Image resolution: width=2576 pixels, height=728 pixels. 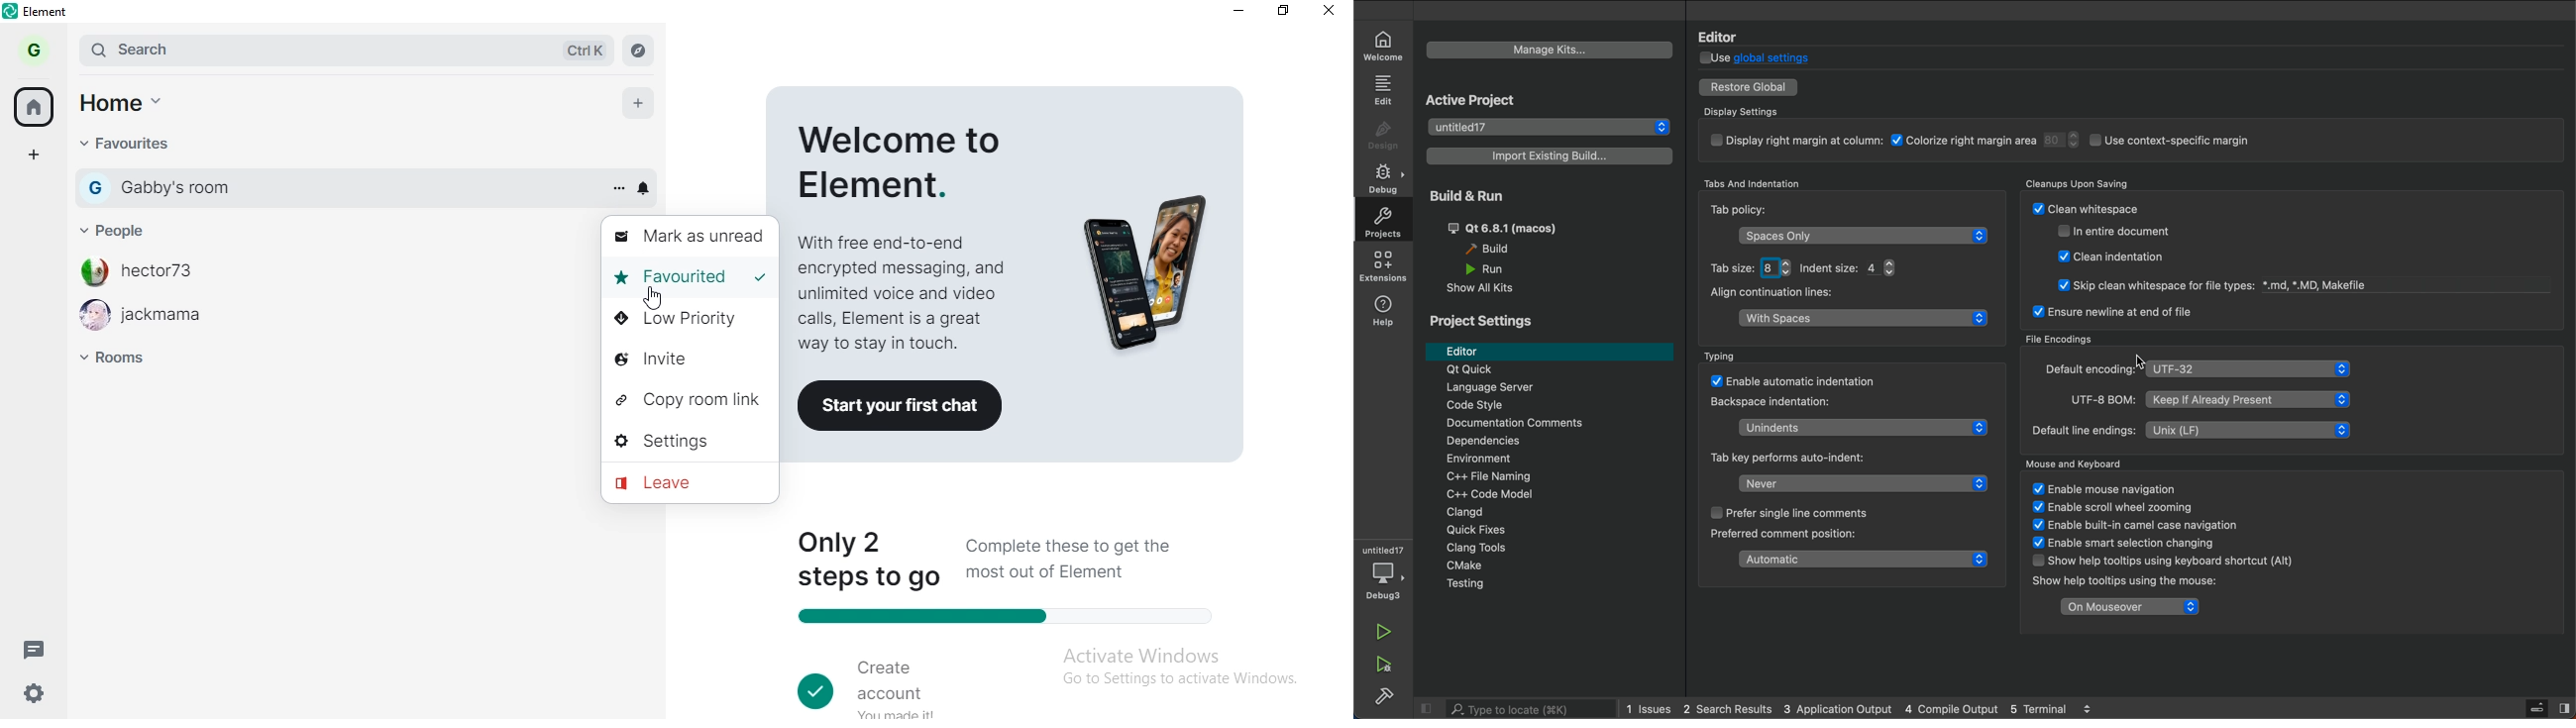 I want to click on align, so click(x=1865, y=322).